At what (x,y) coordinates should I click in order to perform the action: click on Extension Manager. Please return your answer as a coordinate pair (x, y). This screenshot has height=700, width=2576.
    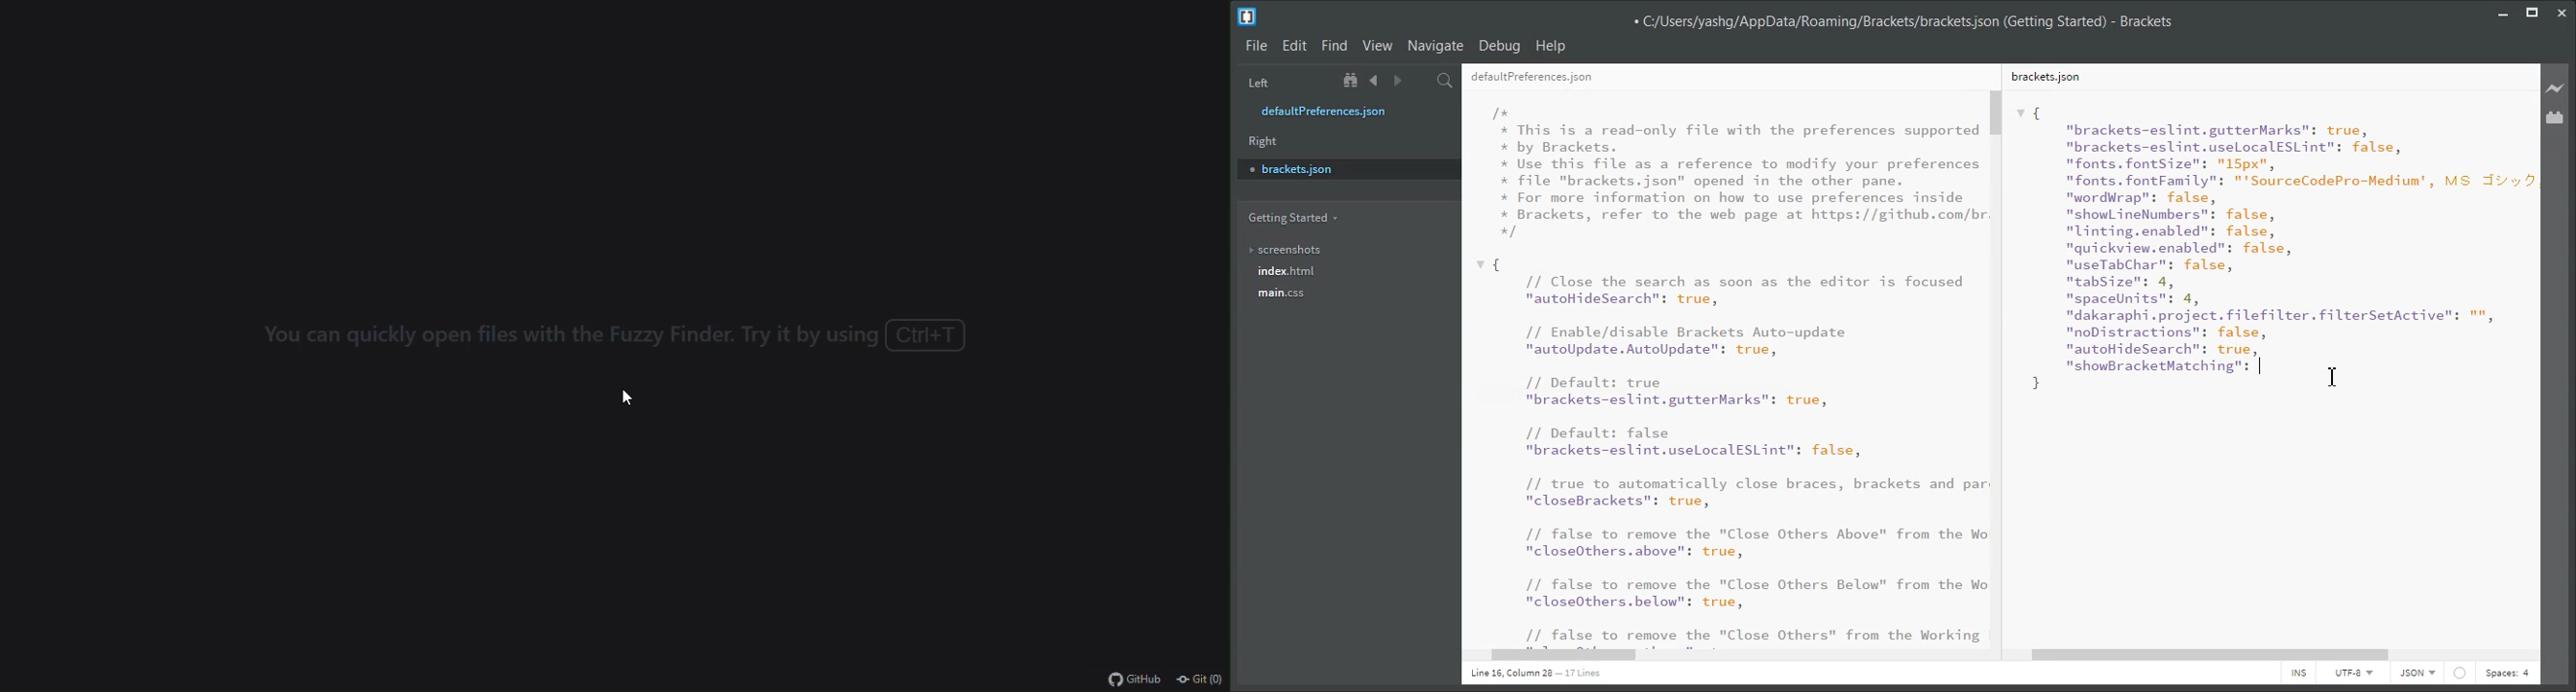
    Looking at the image, I should click on (2556, 117).